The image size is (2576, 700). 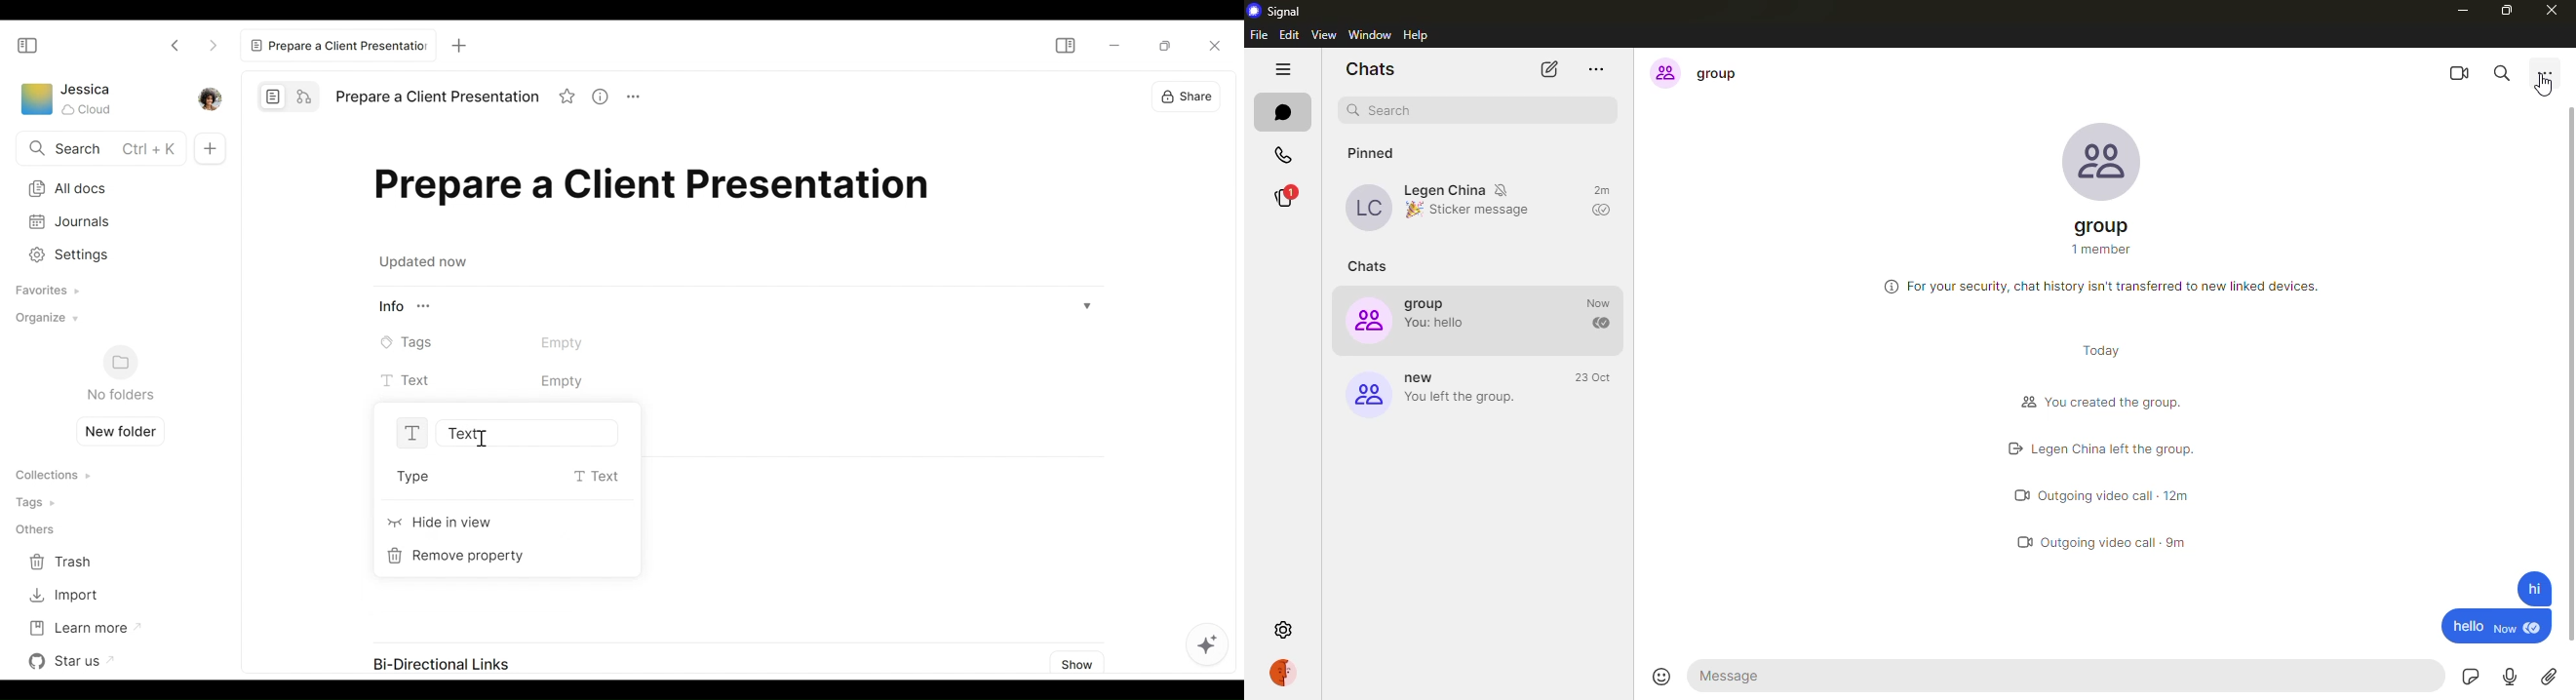 I want to click on group, so click(x=2104, y=226).